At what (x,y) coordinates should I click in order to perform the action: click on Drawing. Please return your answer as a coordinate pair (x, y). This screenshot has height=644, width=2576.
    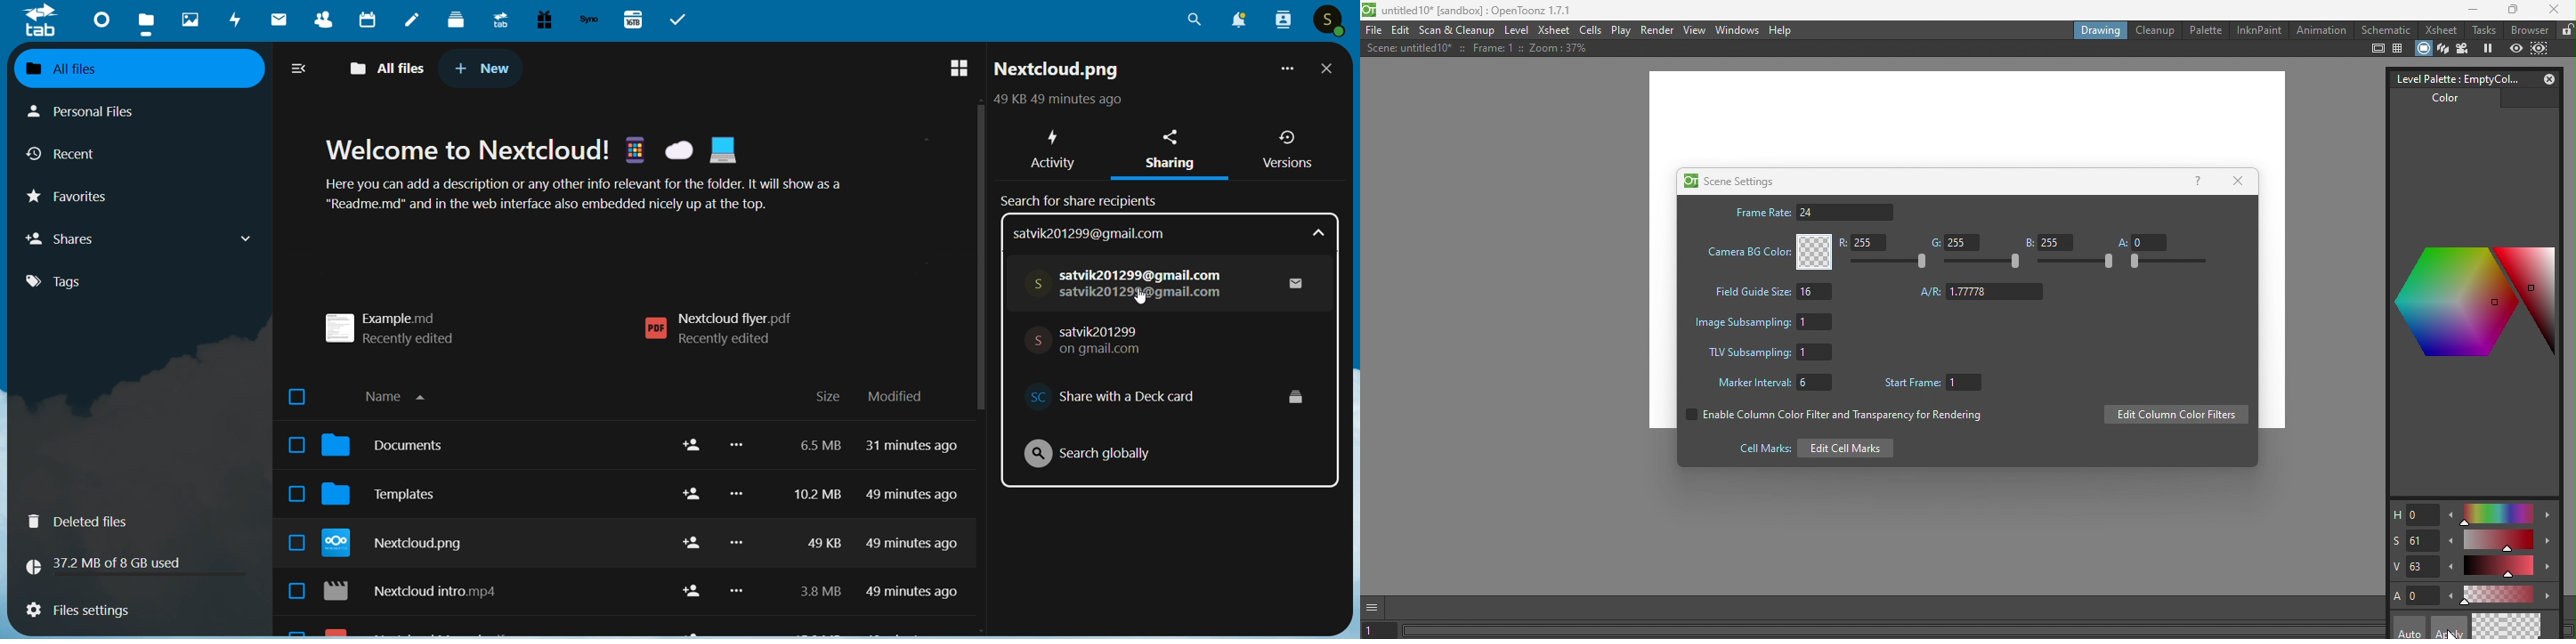
    Looking at the image, I should click on (2099, 29).